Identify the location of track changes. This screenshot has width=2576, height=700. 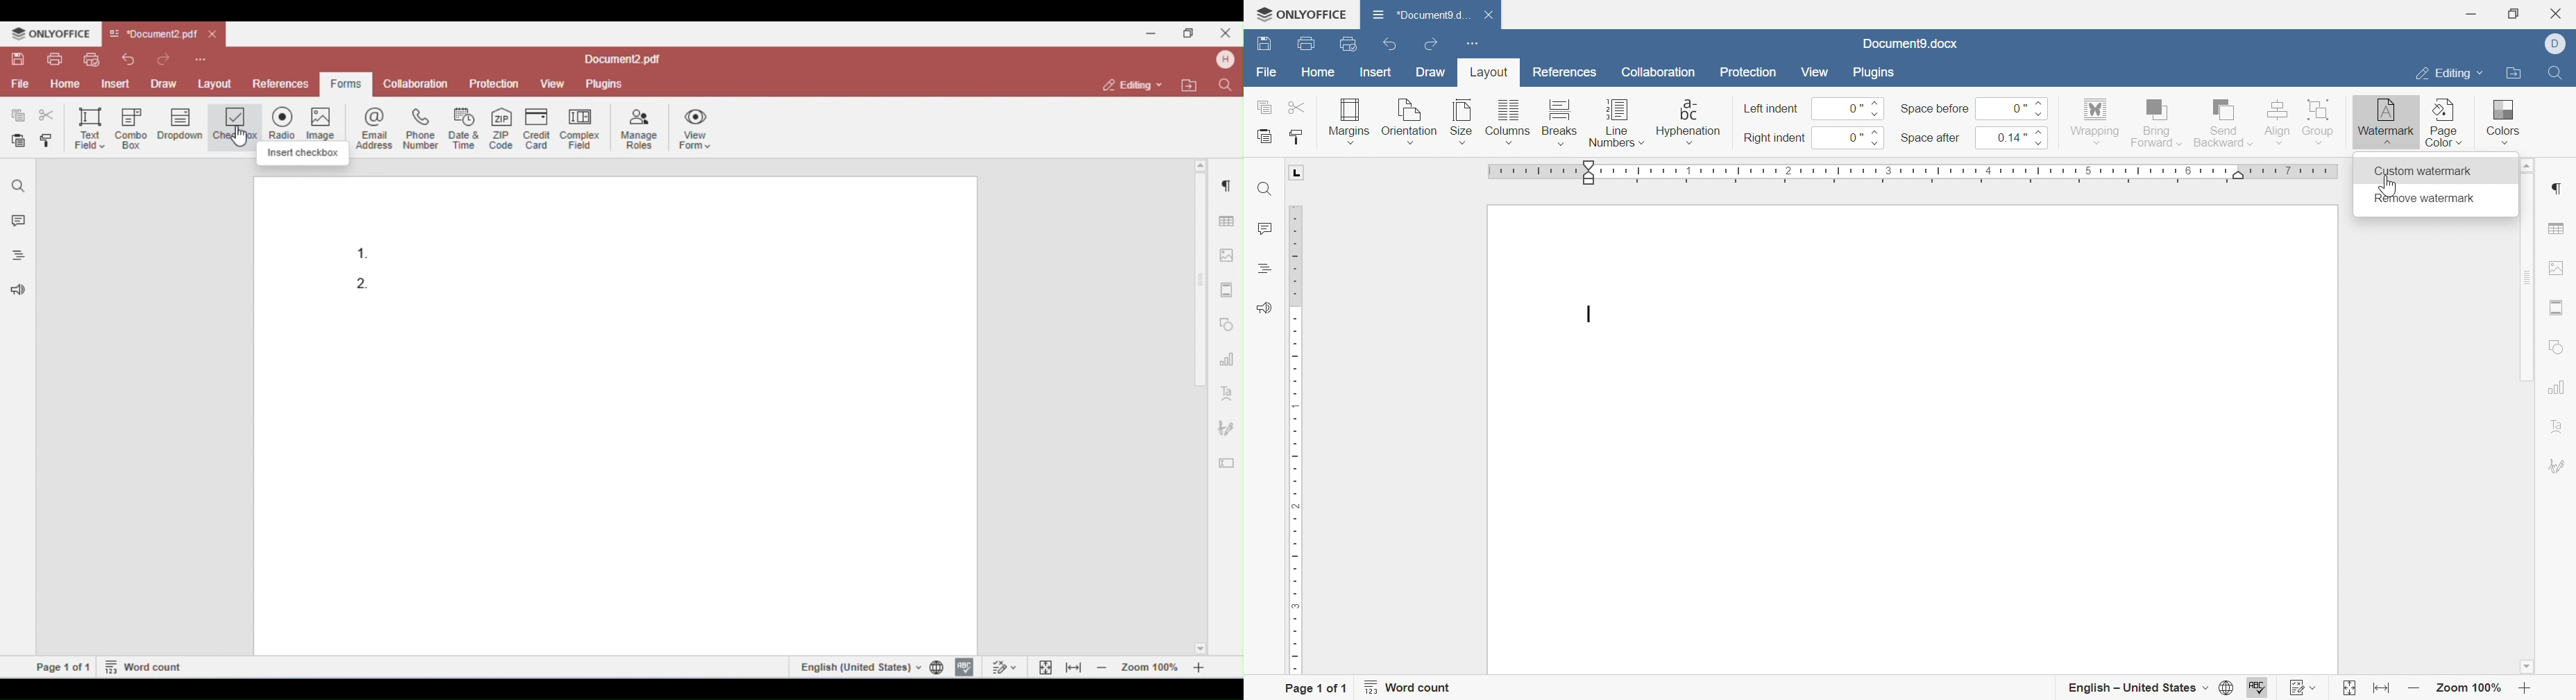
(2304, 688).